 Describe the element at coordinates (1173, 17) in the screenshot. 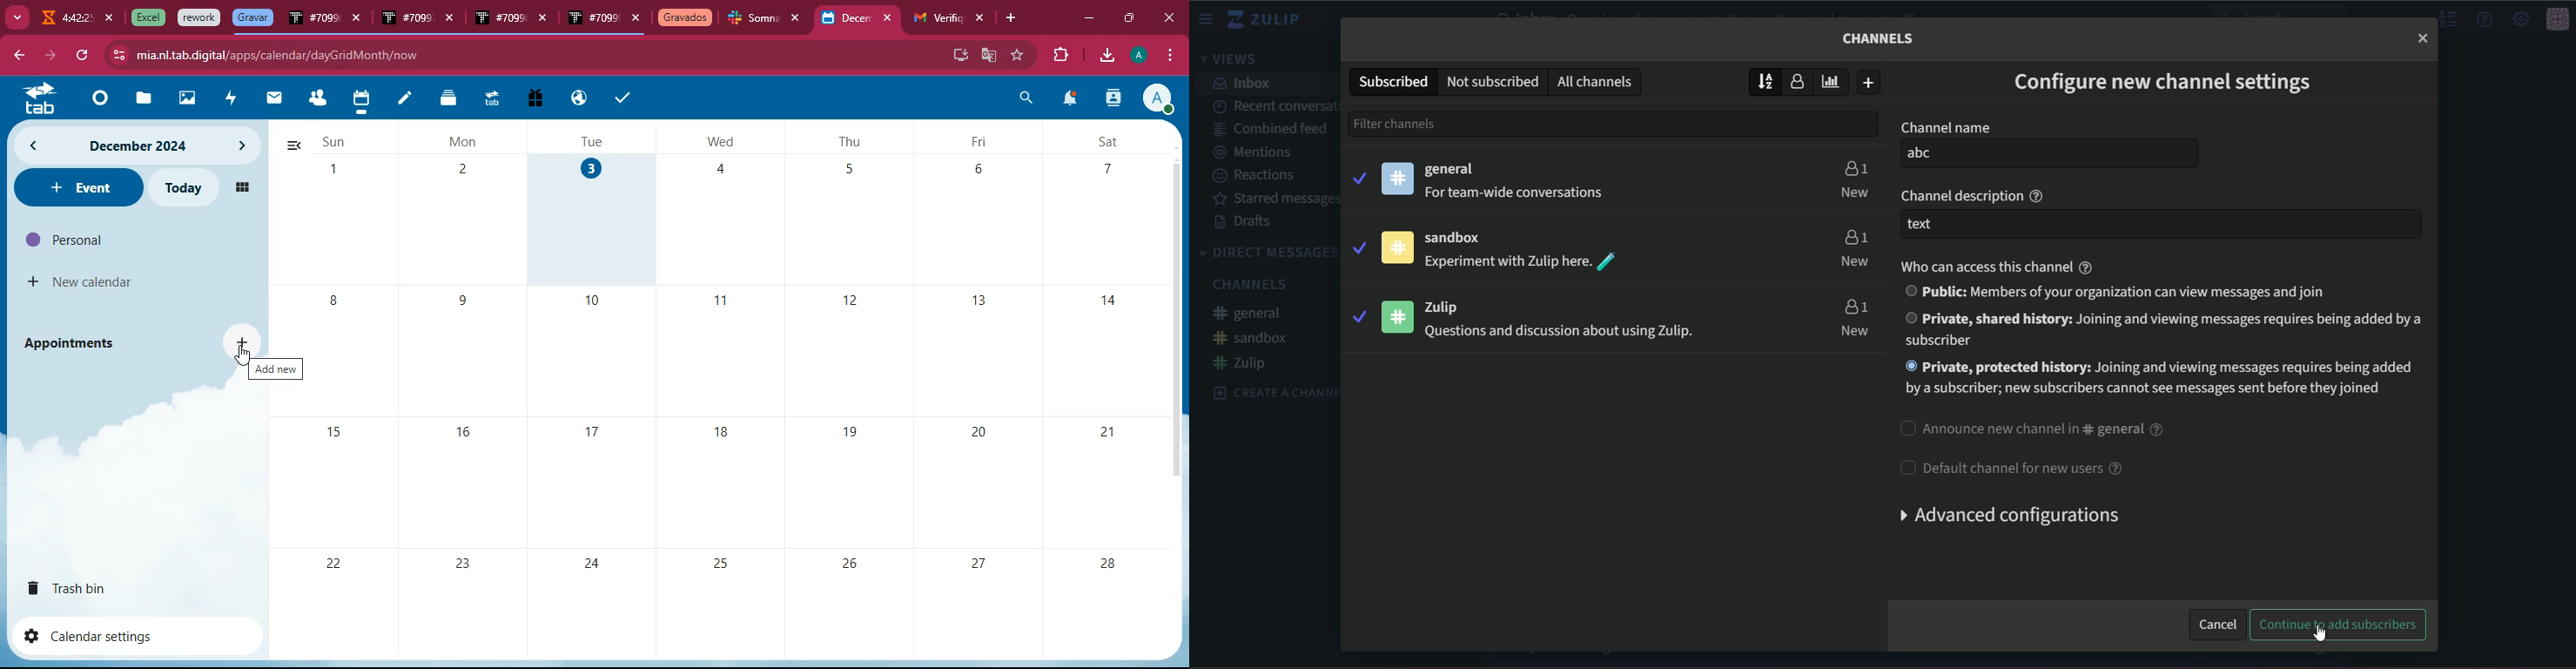

I see `close` at that location.